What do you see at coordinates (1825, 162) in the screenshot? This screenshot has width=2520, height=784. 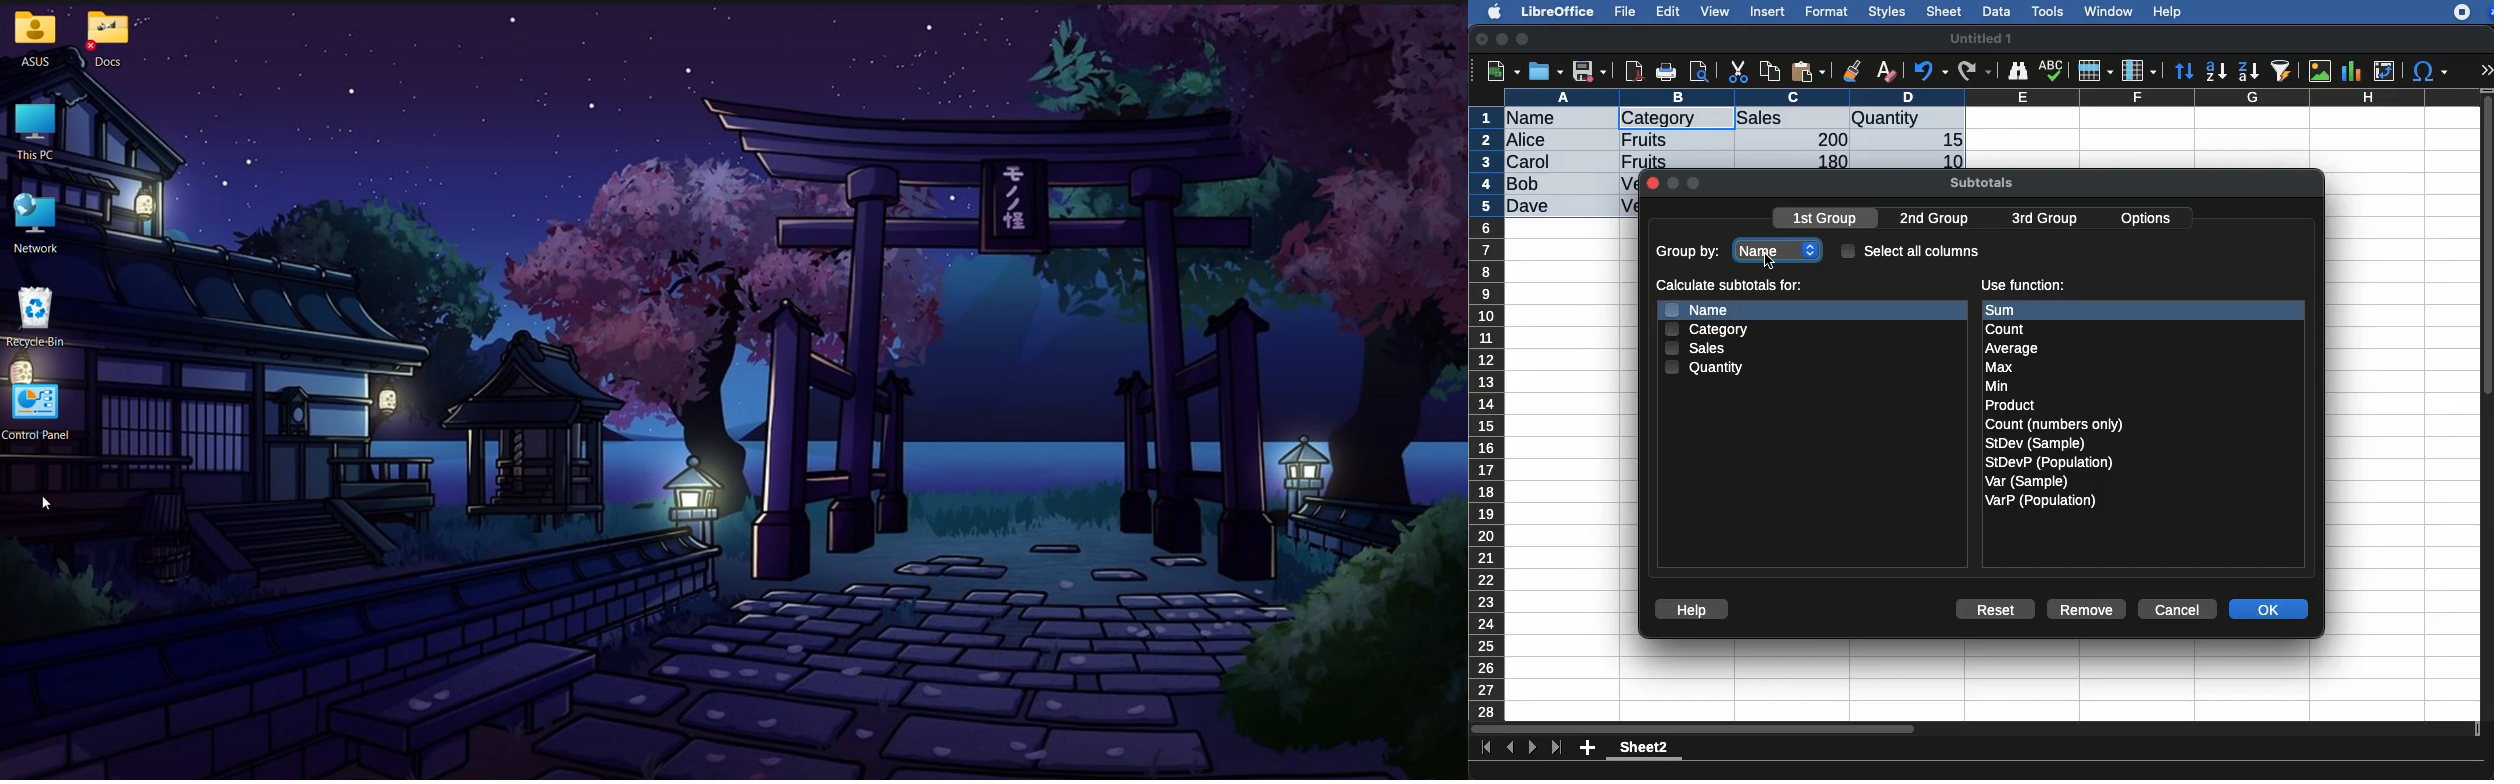 I see `180` at bounding box center [1825, 162].